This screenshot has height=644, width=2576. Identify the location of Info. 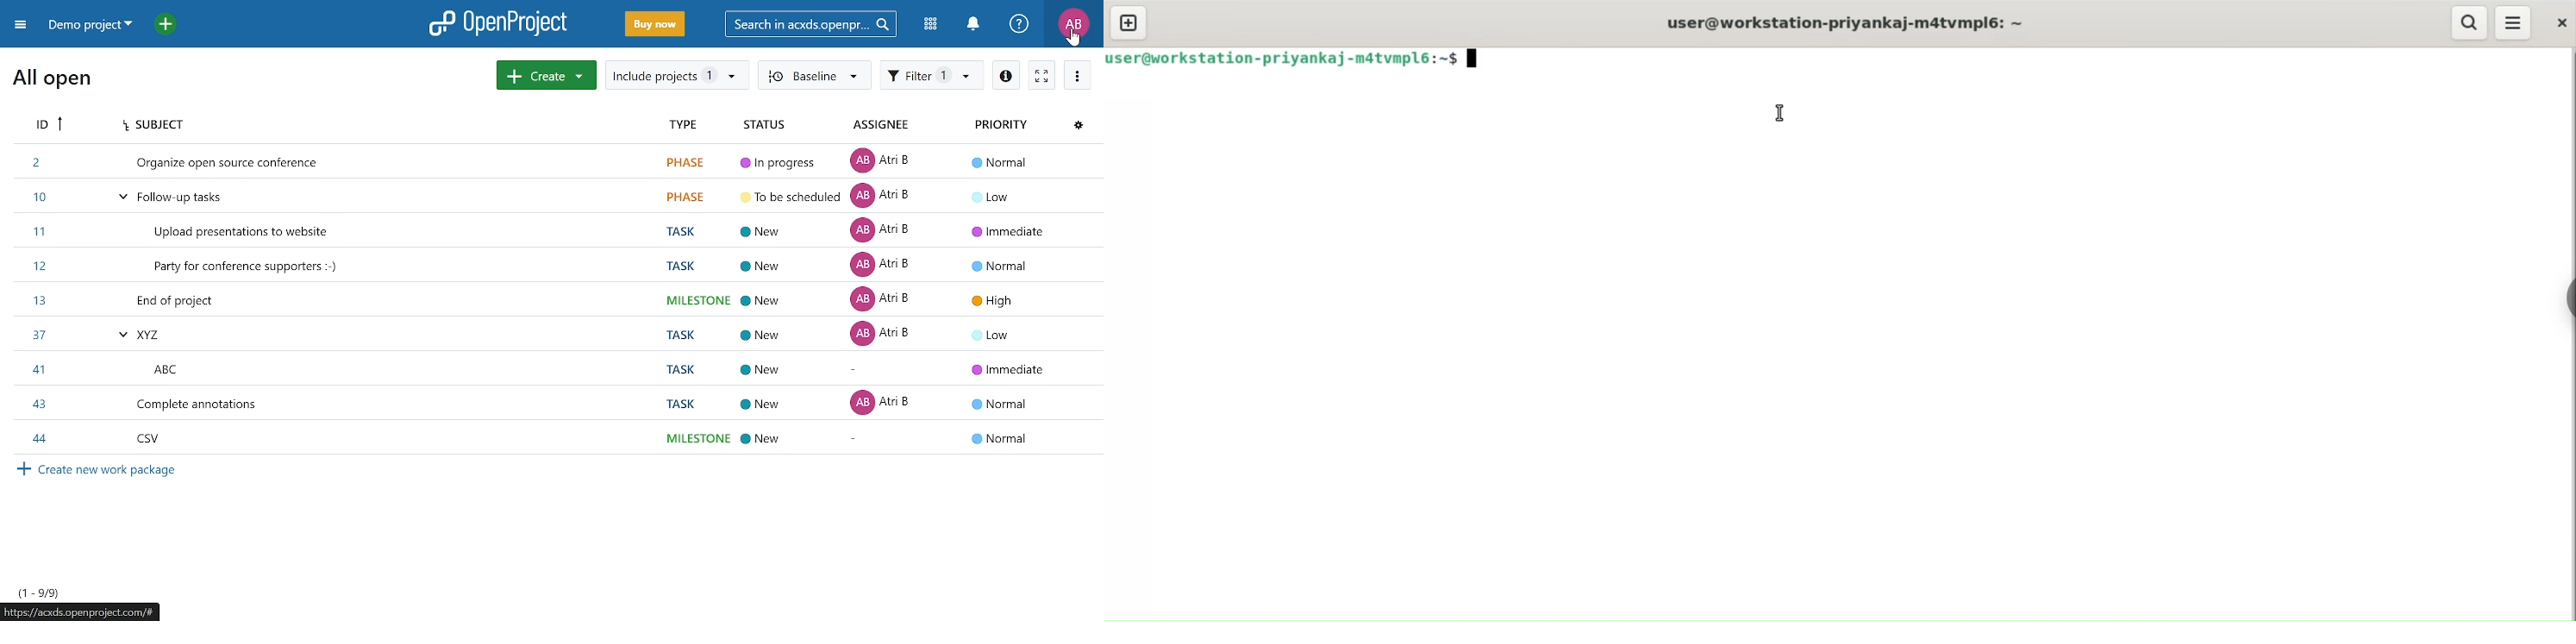
(1004, 74).